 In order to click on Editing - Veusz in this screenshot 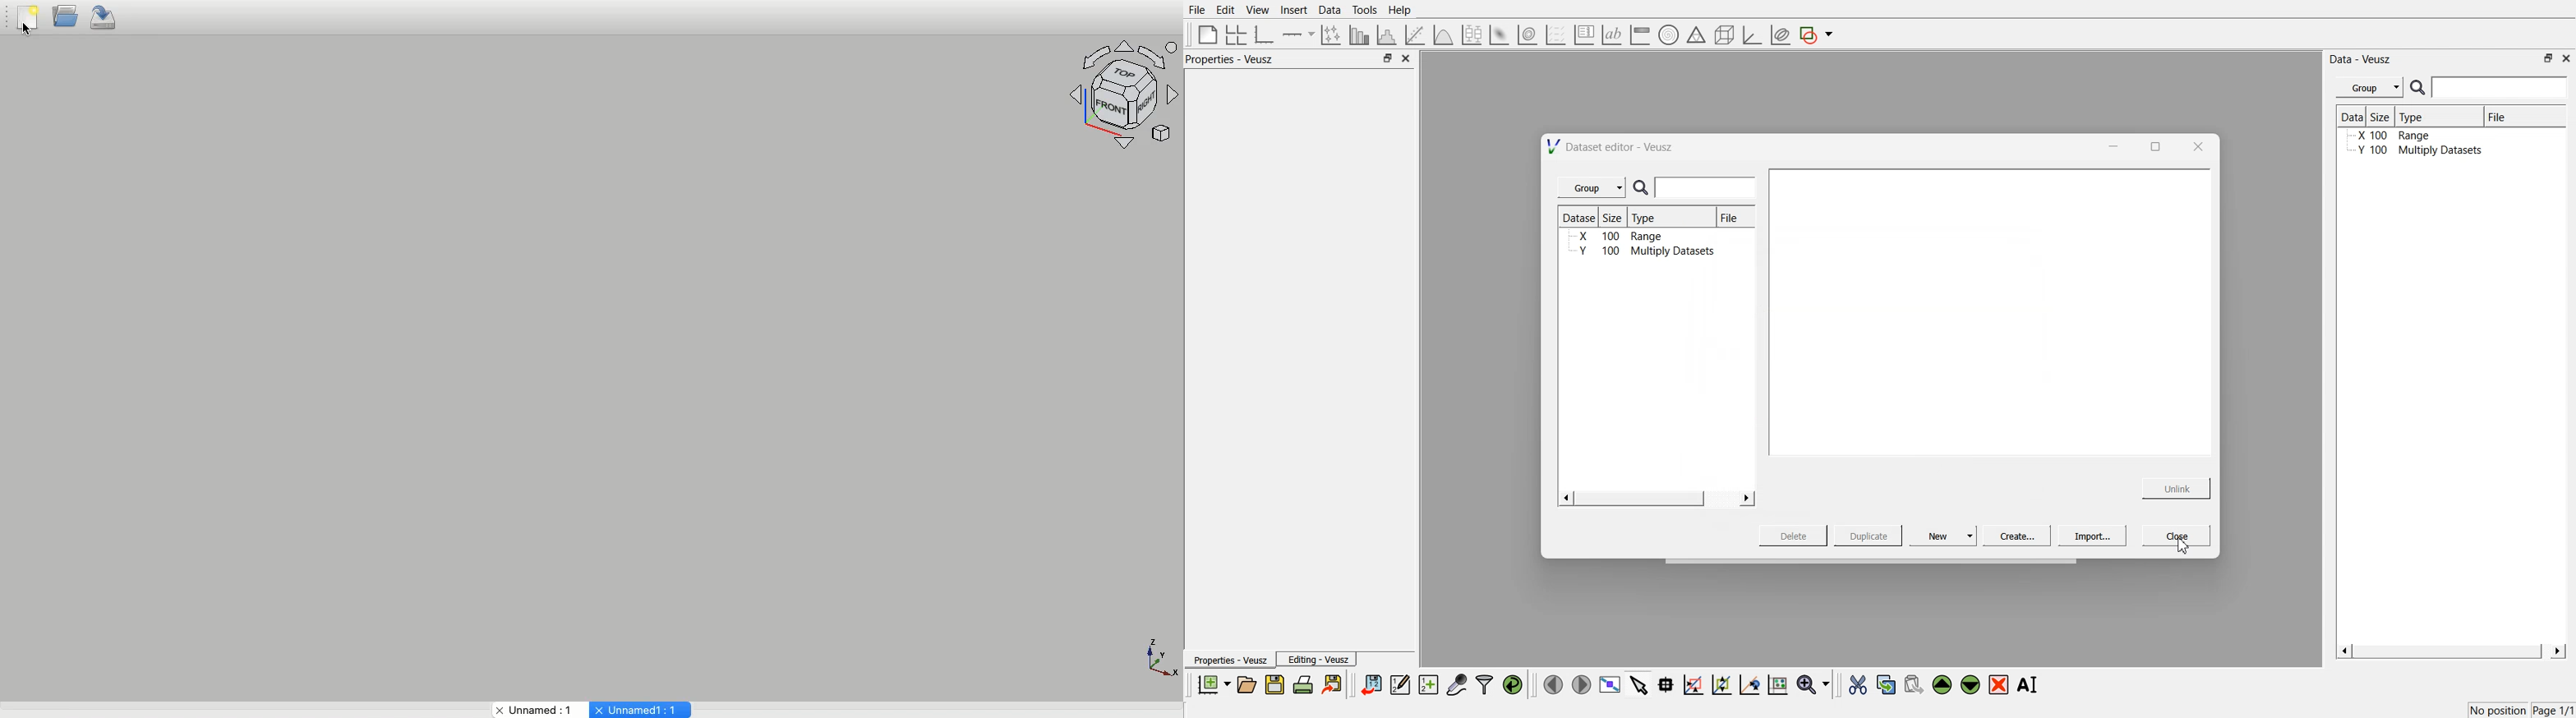, I will do `click(1318, 659)`.